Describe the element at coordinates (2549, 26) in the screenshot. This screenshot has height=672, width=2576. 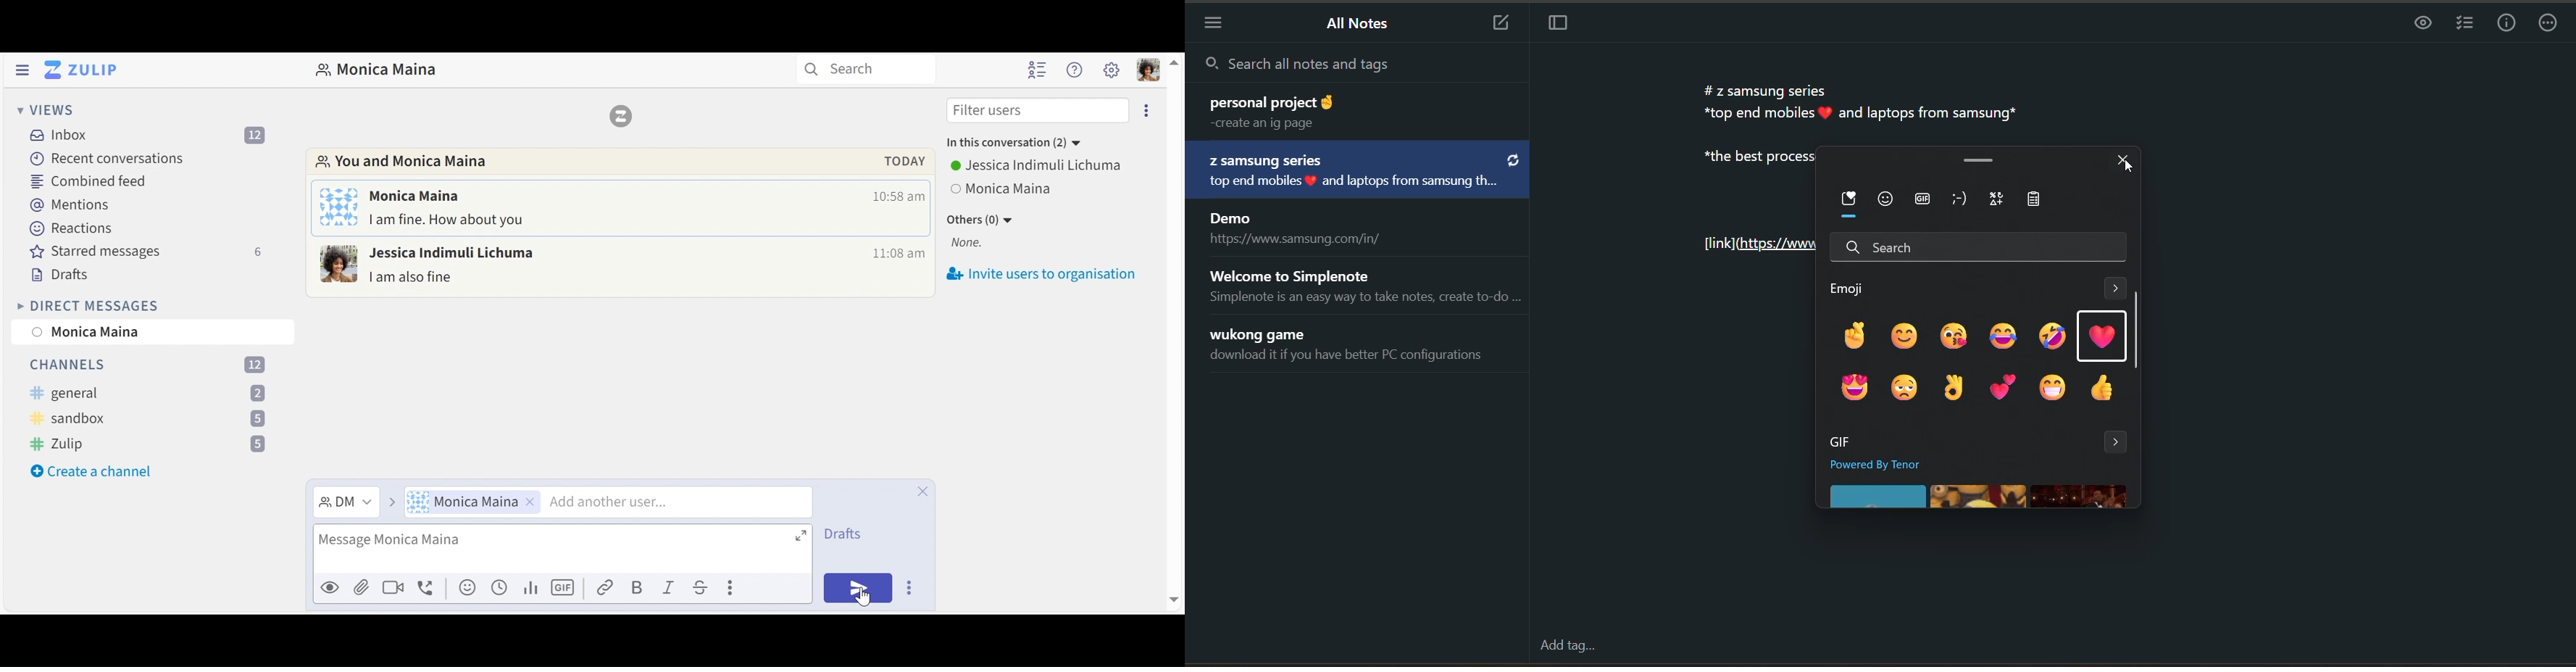
I see `actions` at that location.